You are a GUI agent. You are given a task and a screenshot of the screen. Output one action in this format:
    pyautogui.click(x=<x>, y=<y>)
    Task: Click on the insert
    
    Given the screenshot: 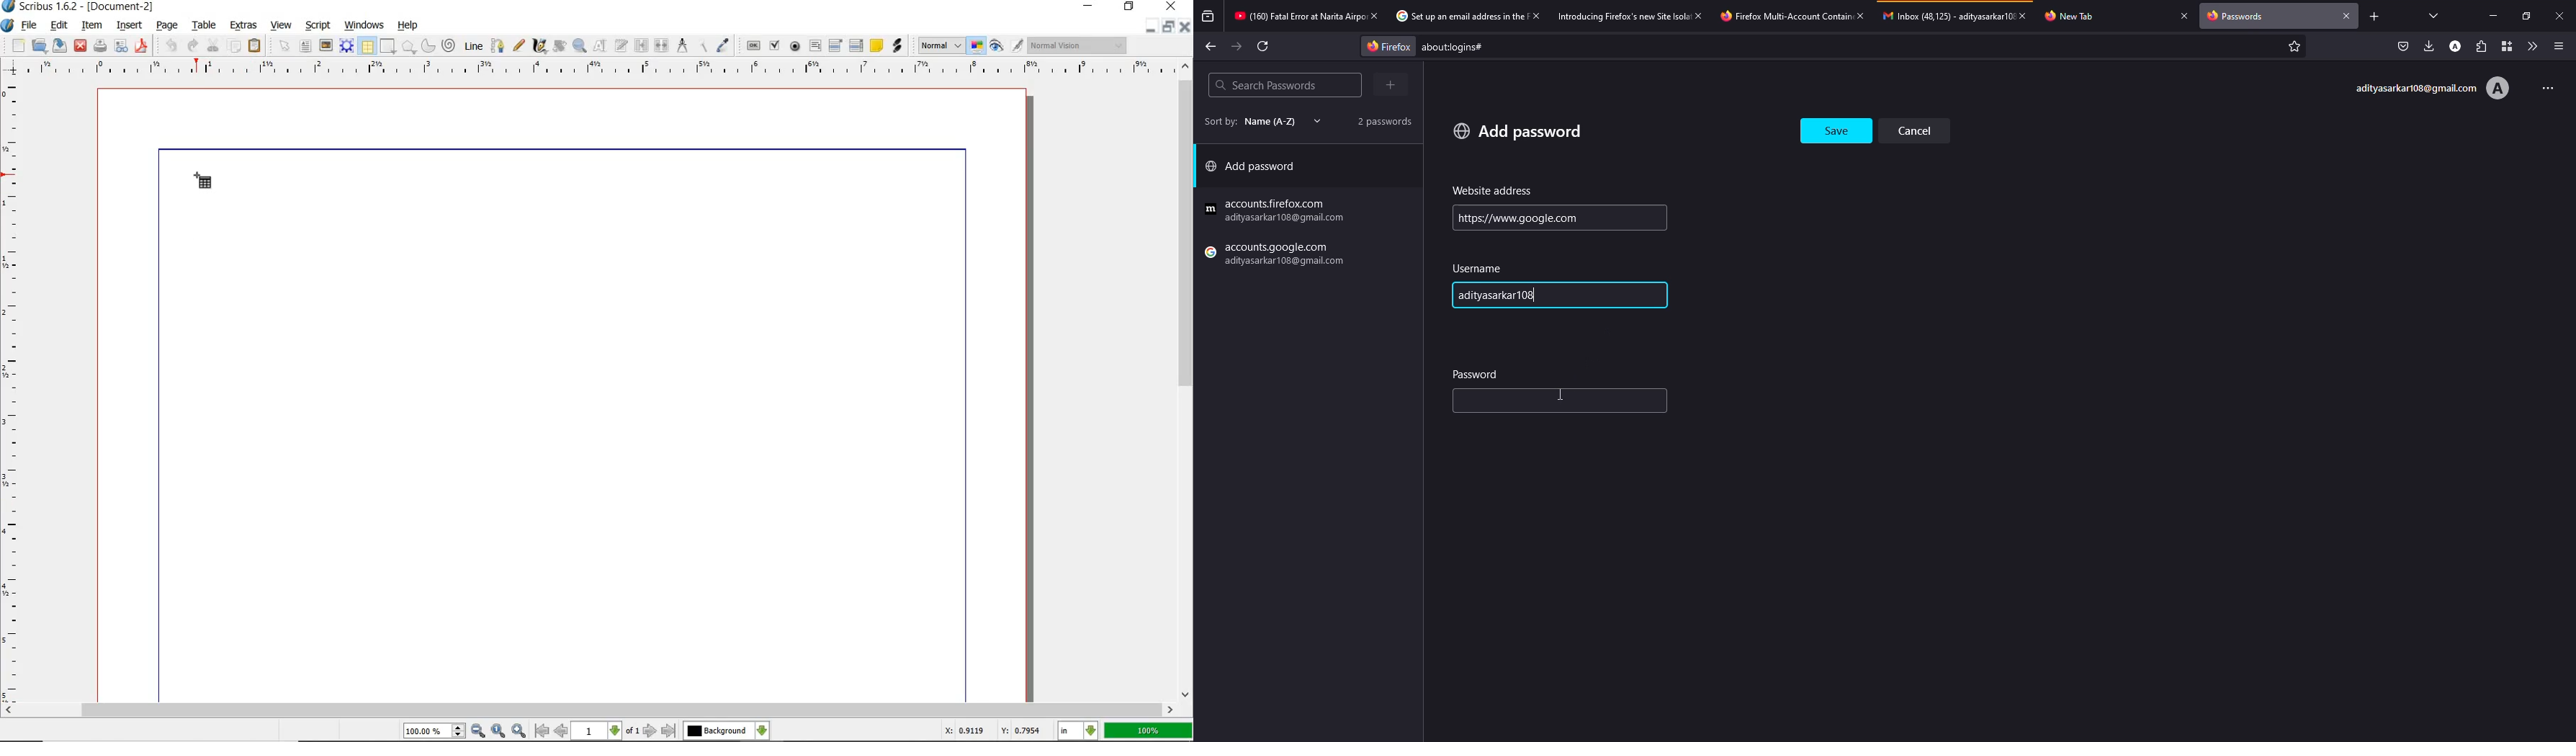 What is the action you would take?
    pyautogui.click(x=132, y=26)
    